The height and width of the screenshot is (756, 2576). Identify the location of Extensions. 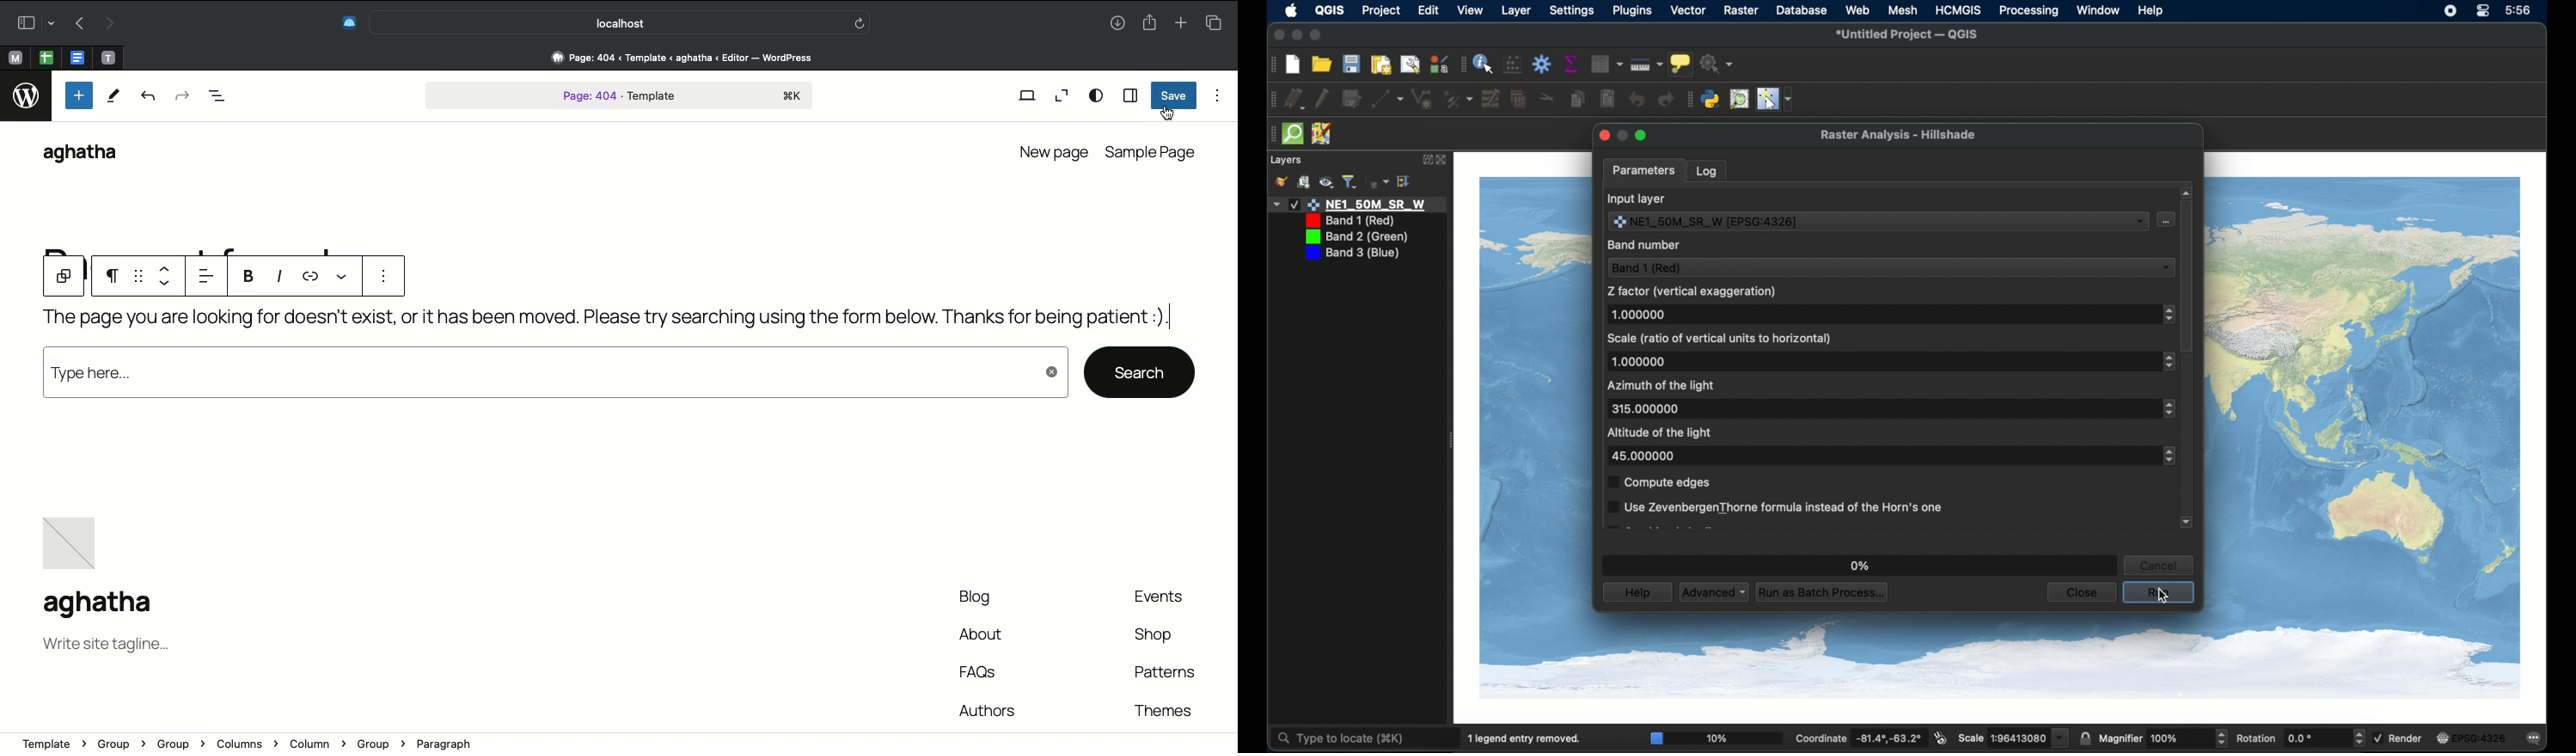
(347, 24).